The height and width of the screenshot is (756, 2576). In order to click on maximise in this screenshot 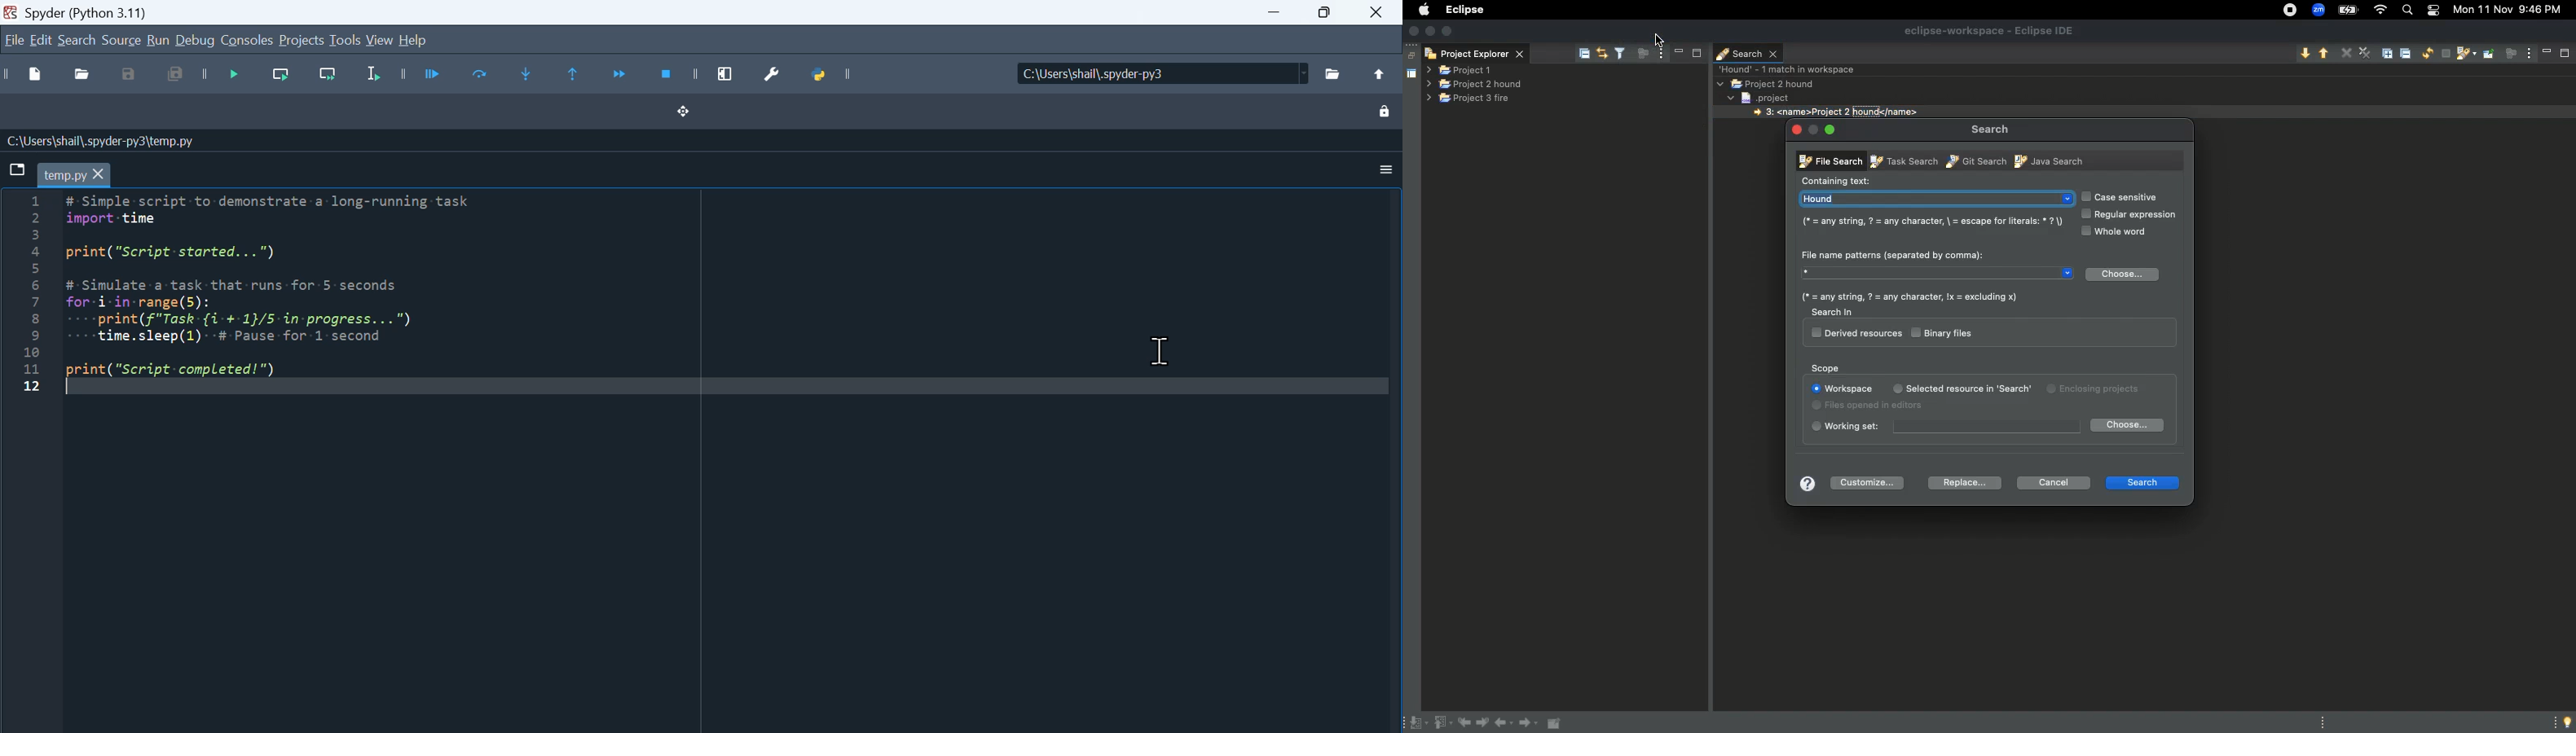, I will do `click(1449, 32)`.